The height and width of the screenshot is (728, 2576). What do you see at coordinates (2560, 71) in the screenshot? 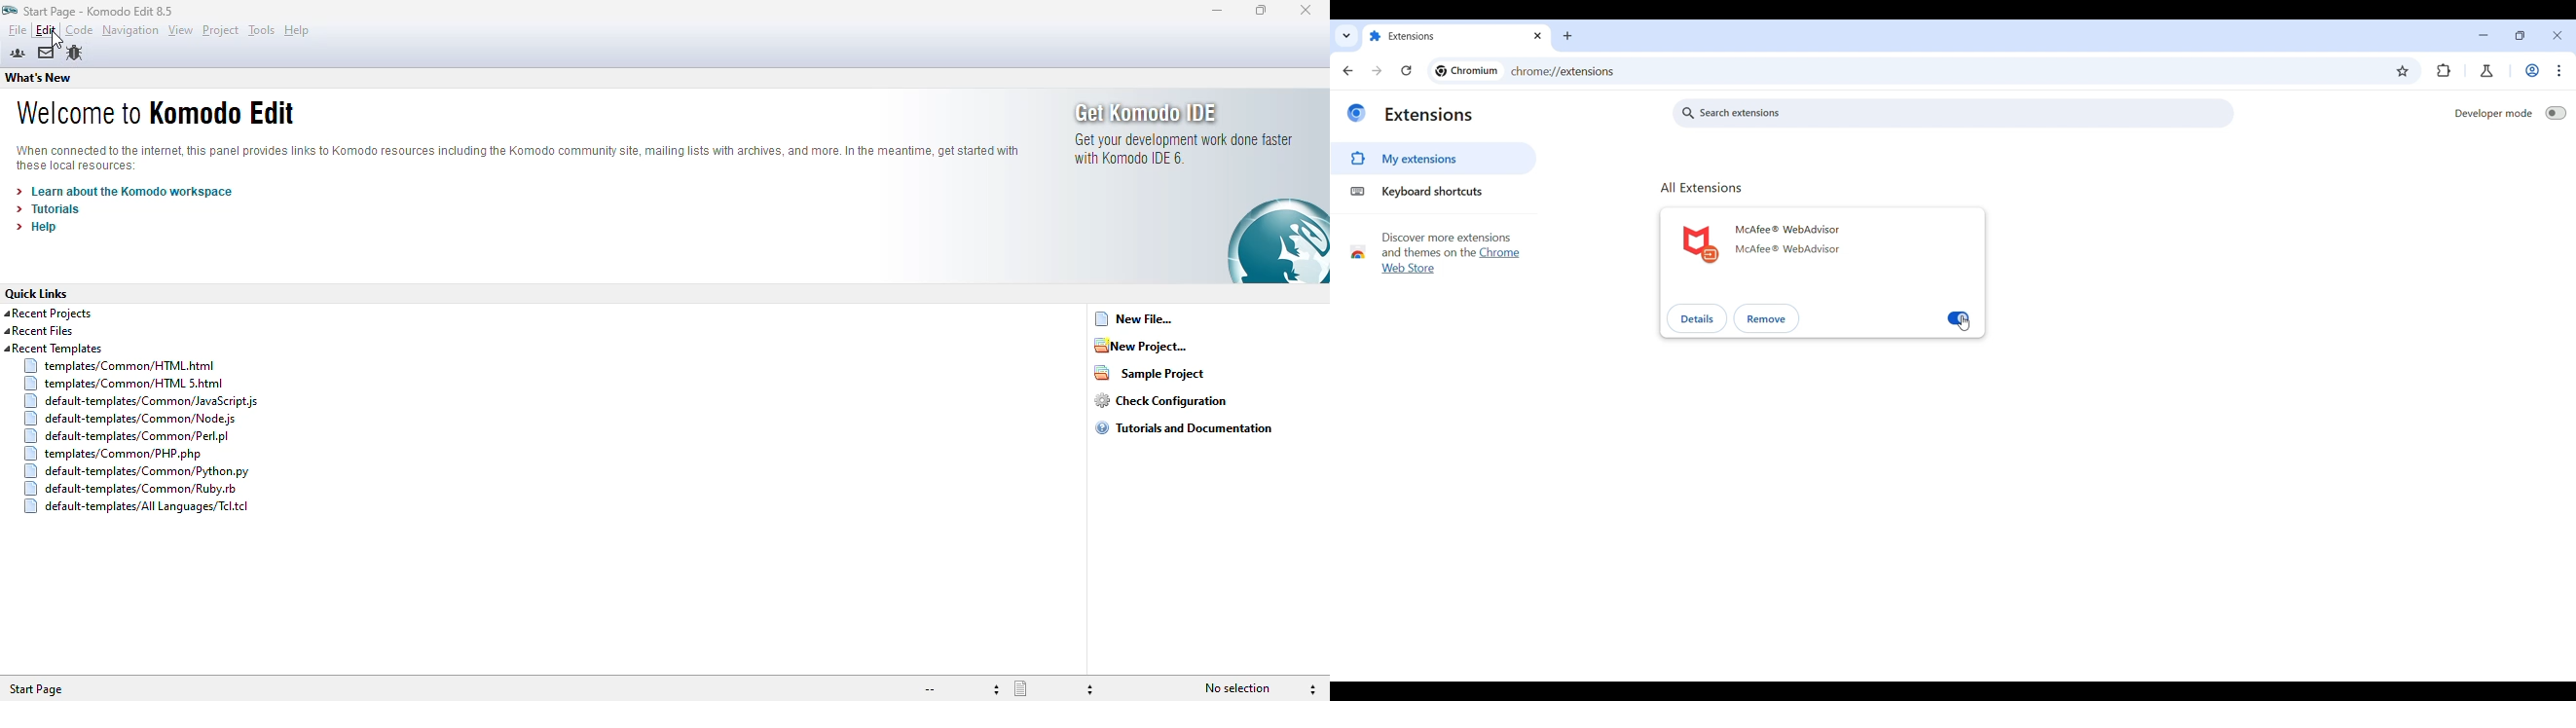
I see `Customize and control Chromium highlighted` at bounding box center [2560, 71].